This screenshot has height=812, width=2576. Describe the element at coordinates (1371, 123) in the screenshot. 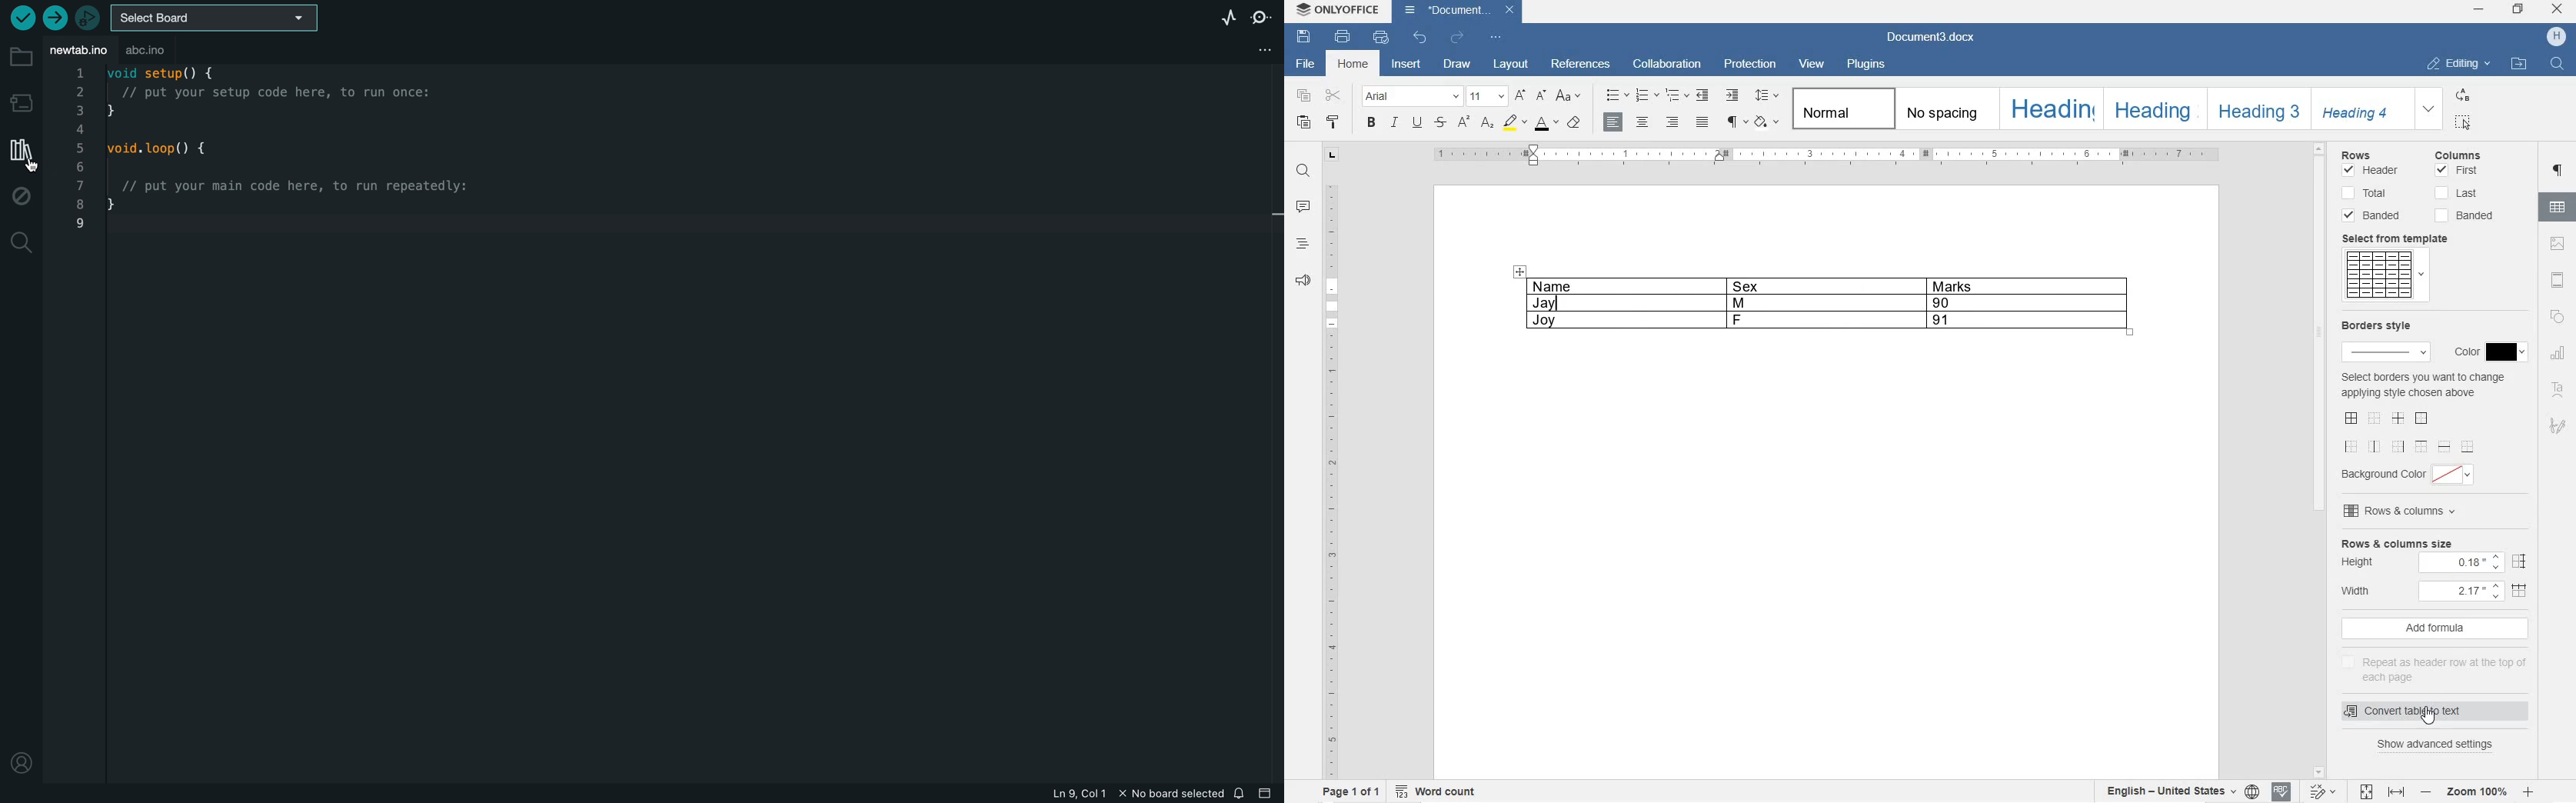

I see `BOLD` at that location.